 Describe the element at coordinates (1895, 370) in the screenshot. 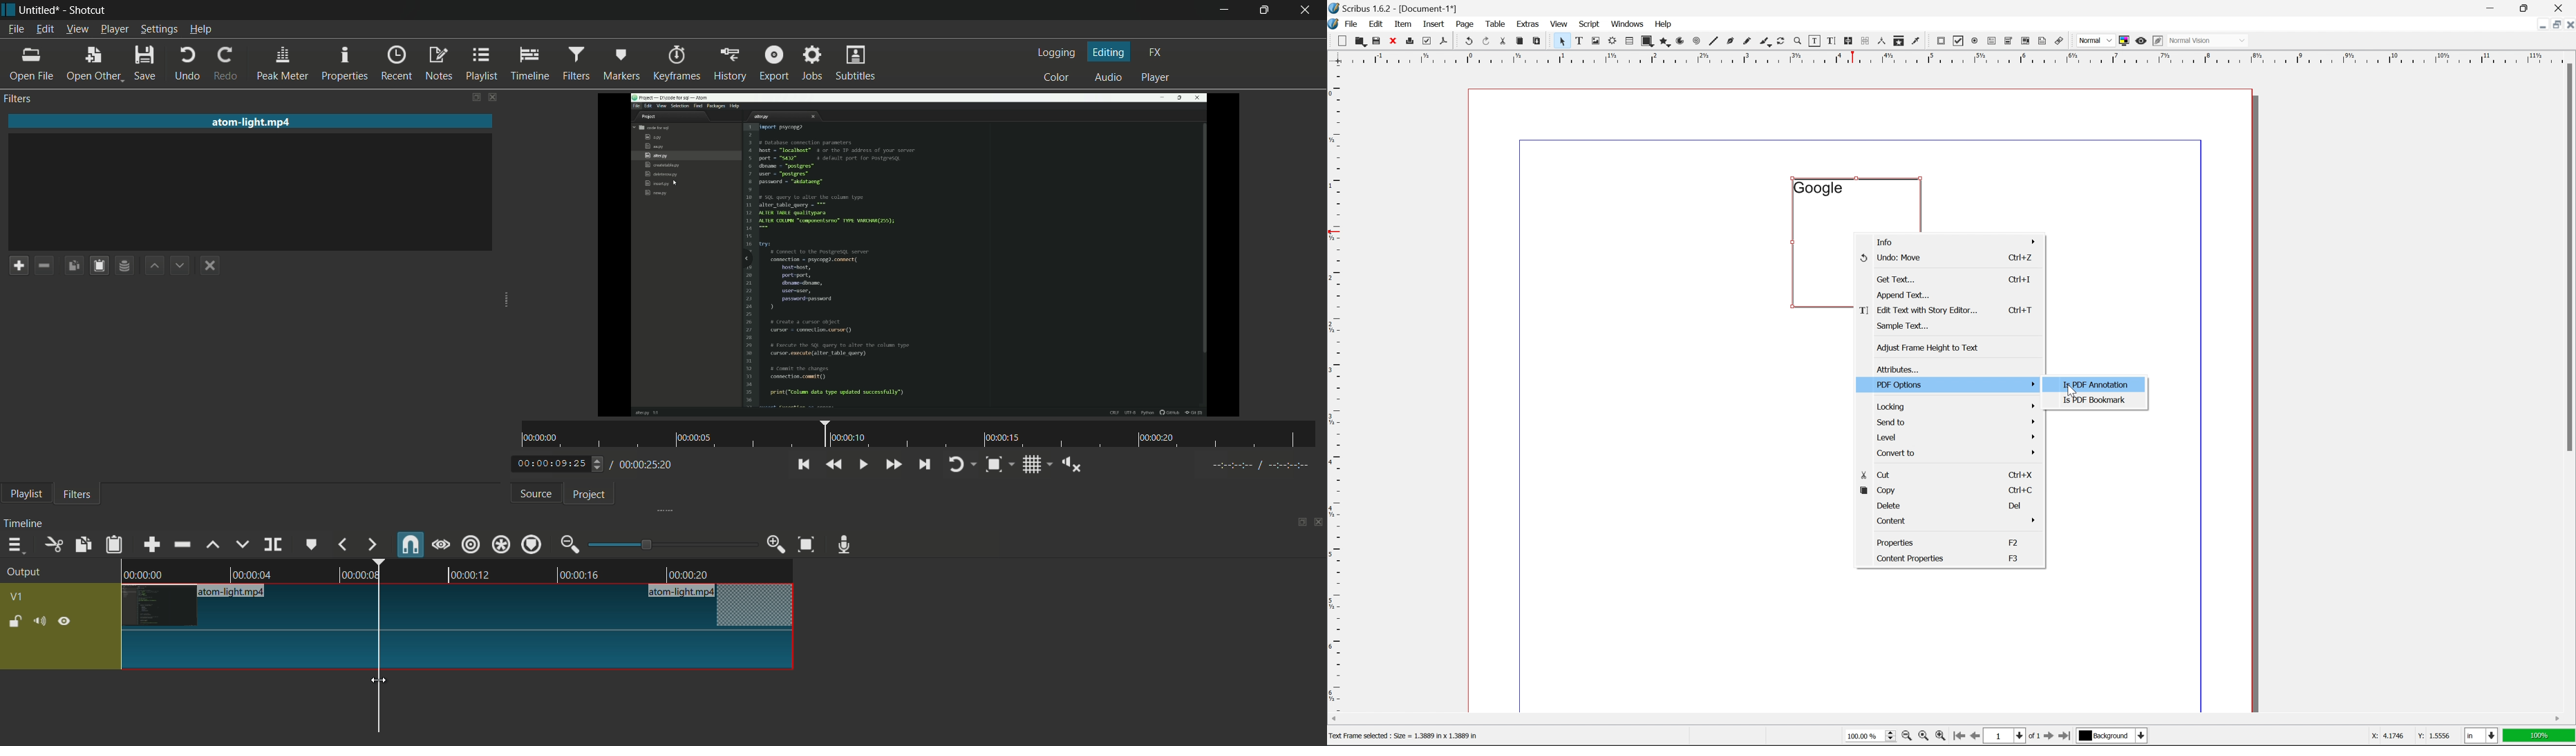

I see `attributes...` at that location.